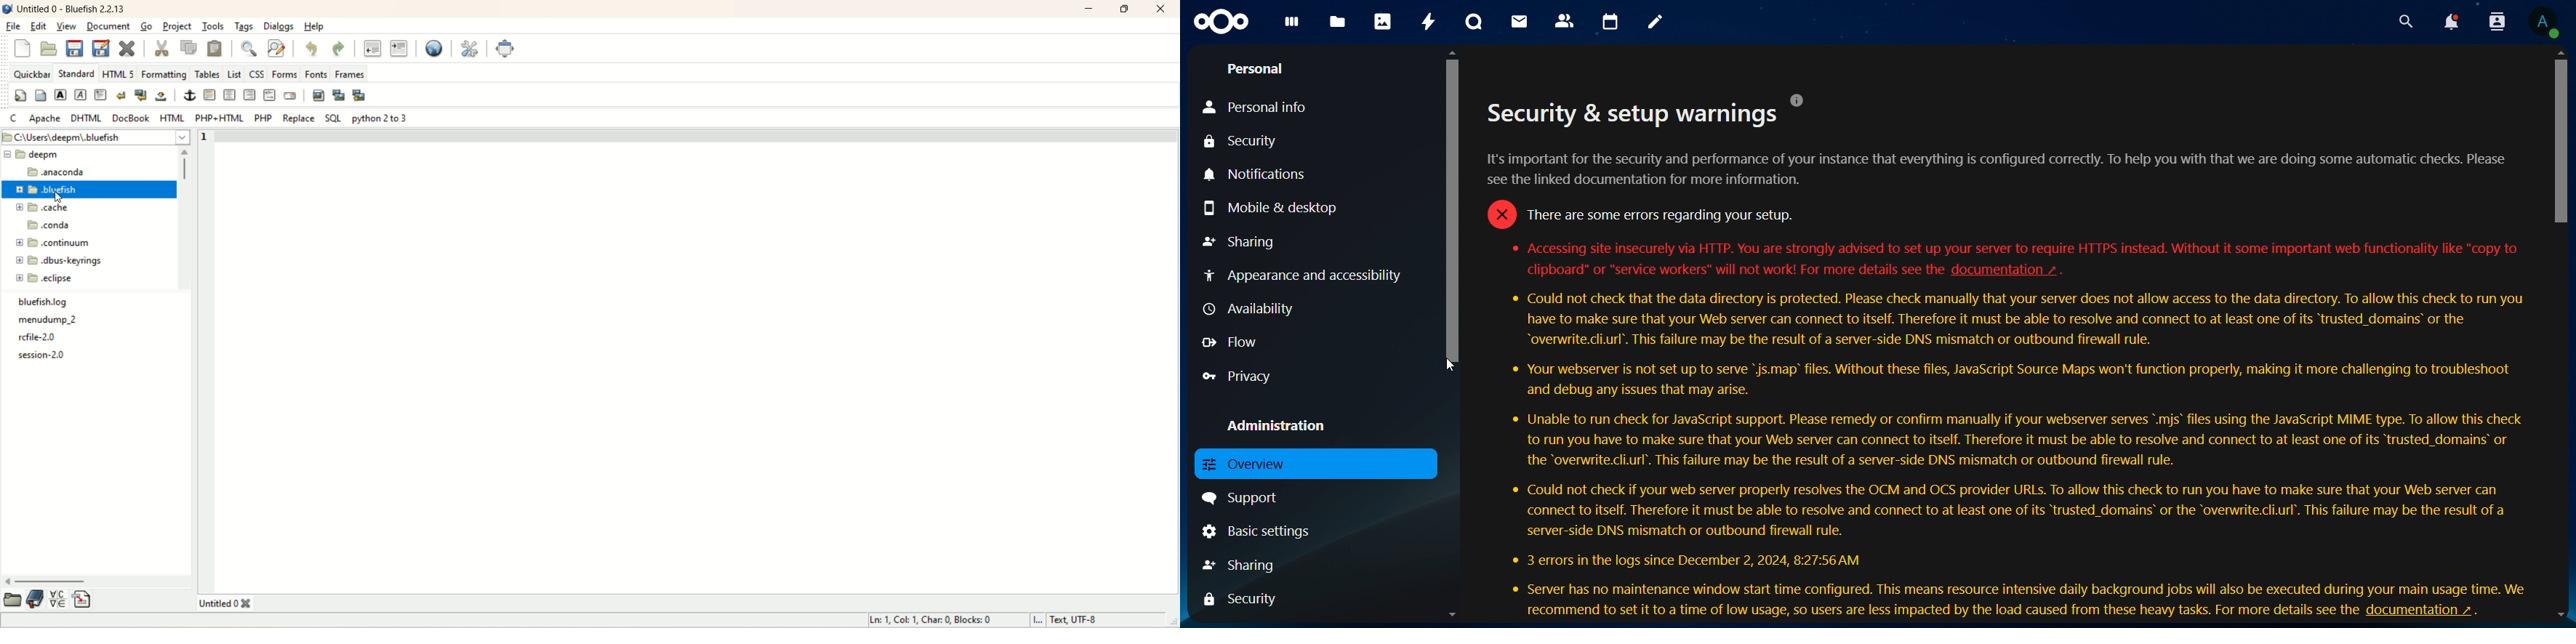  What do you see at coordinates (1258, 531) in the screenshot?
I see `basic settings` at bounding box center [1258, 531].